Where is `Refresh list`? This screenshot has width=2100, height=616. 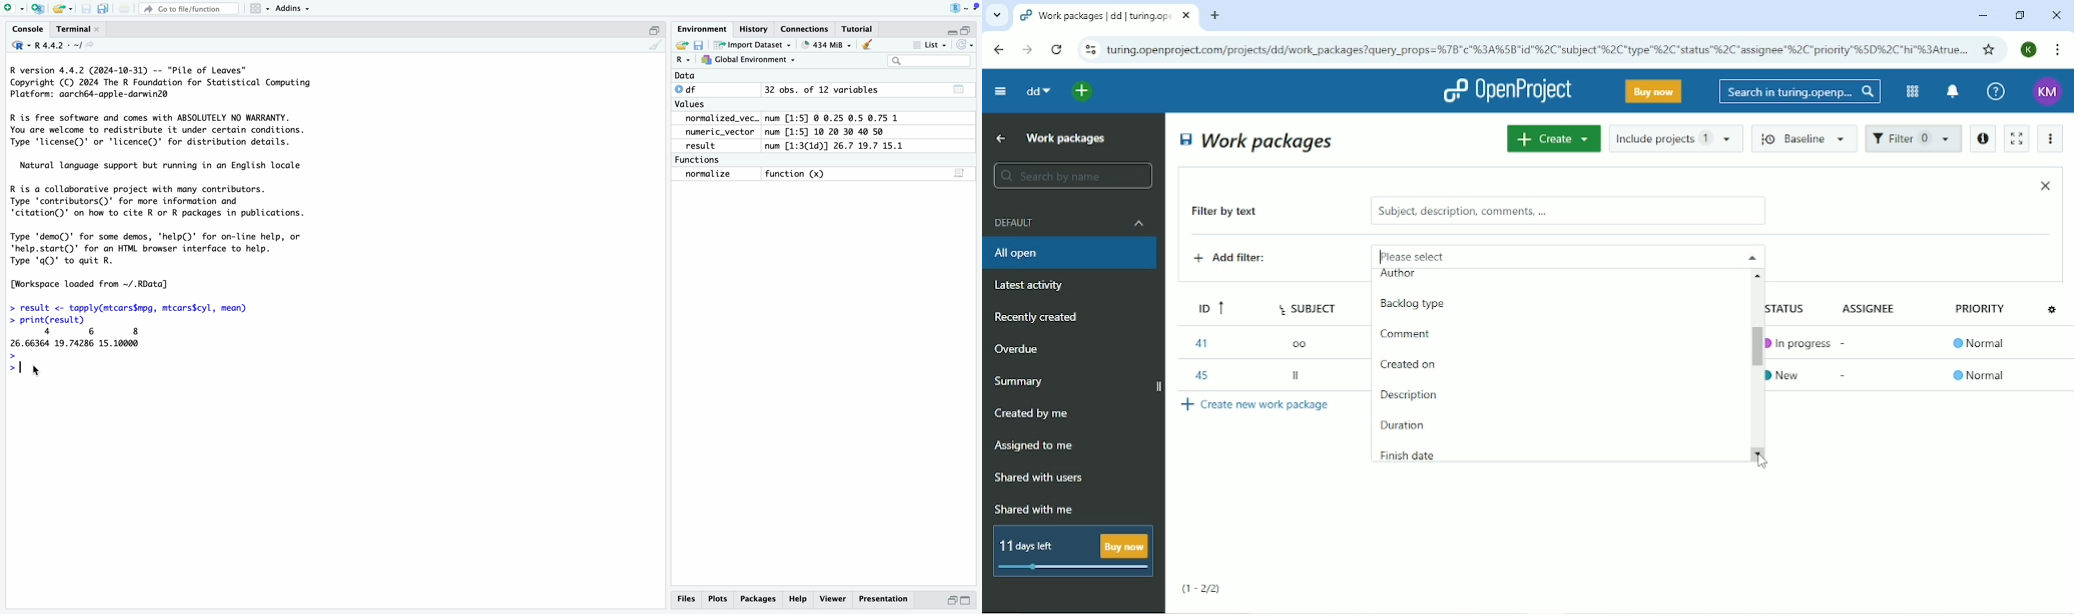
Refresh list is located at coordinates (965, 45).